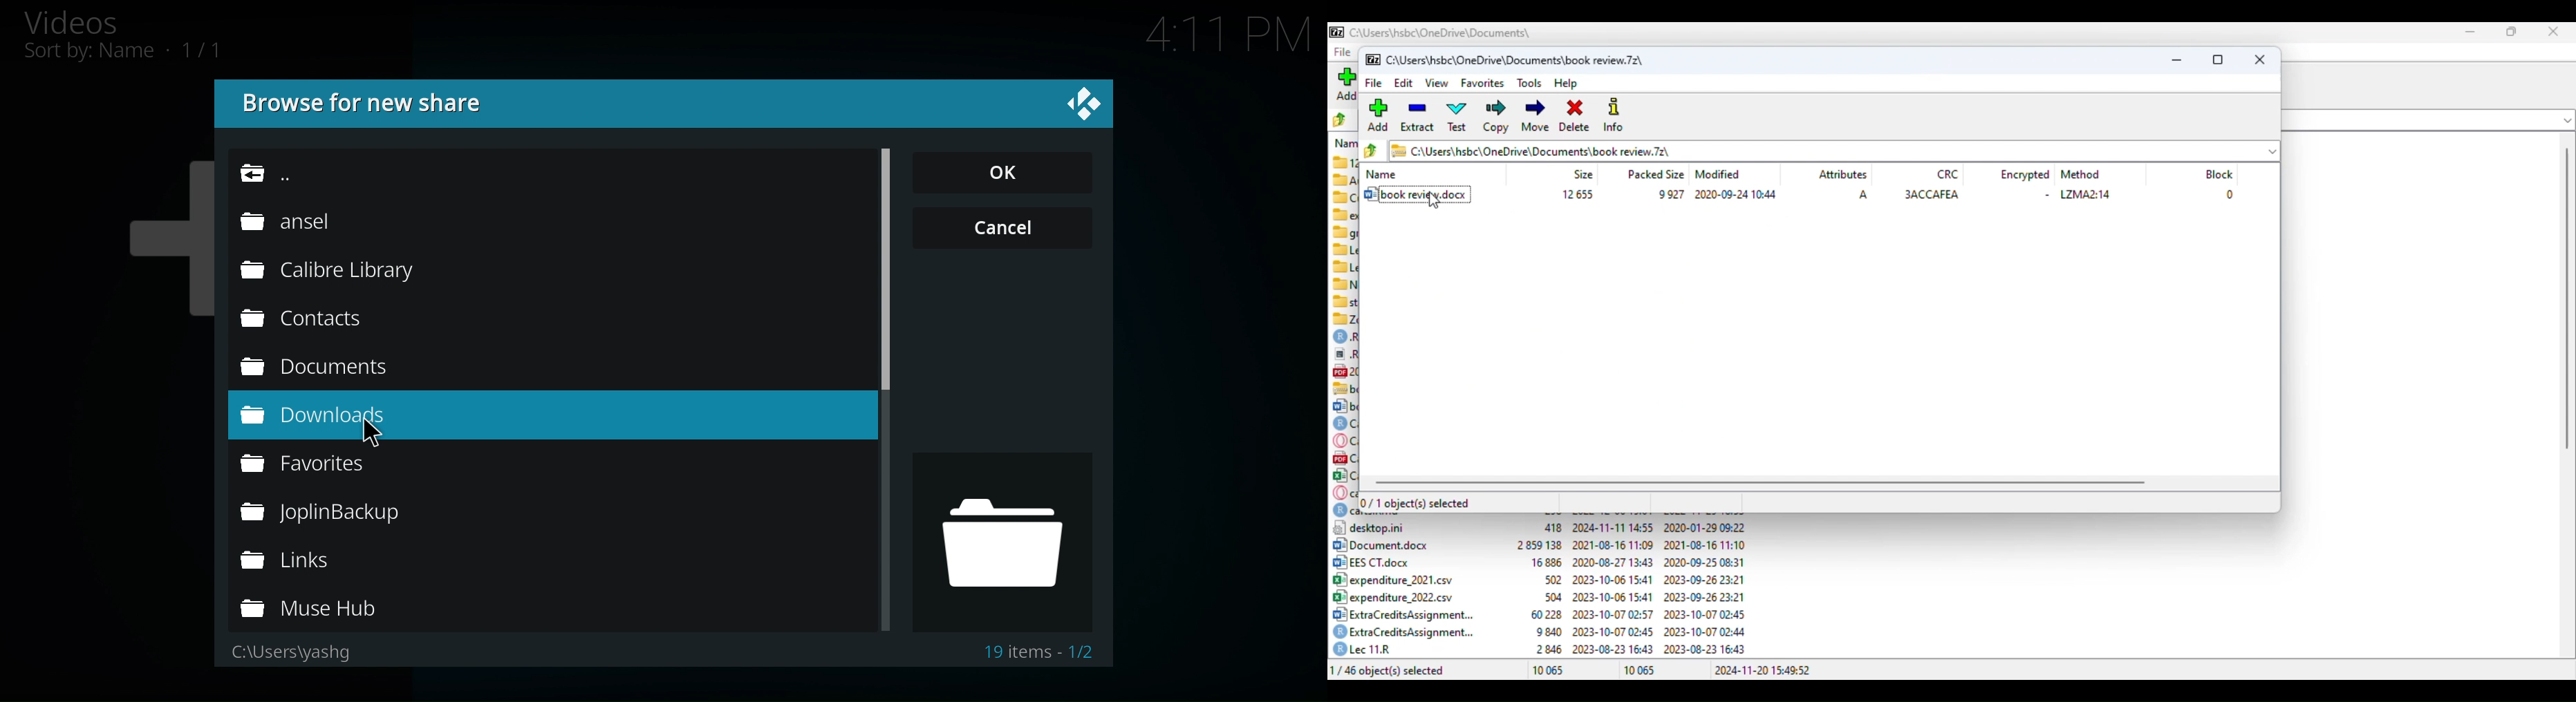 The width and height of the screenshot is (2576, 728). Describe the element at coordinates (1483, 84) in the screenshot. I see `favorites` at that location.